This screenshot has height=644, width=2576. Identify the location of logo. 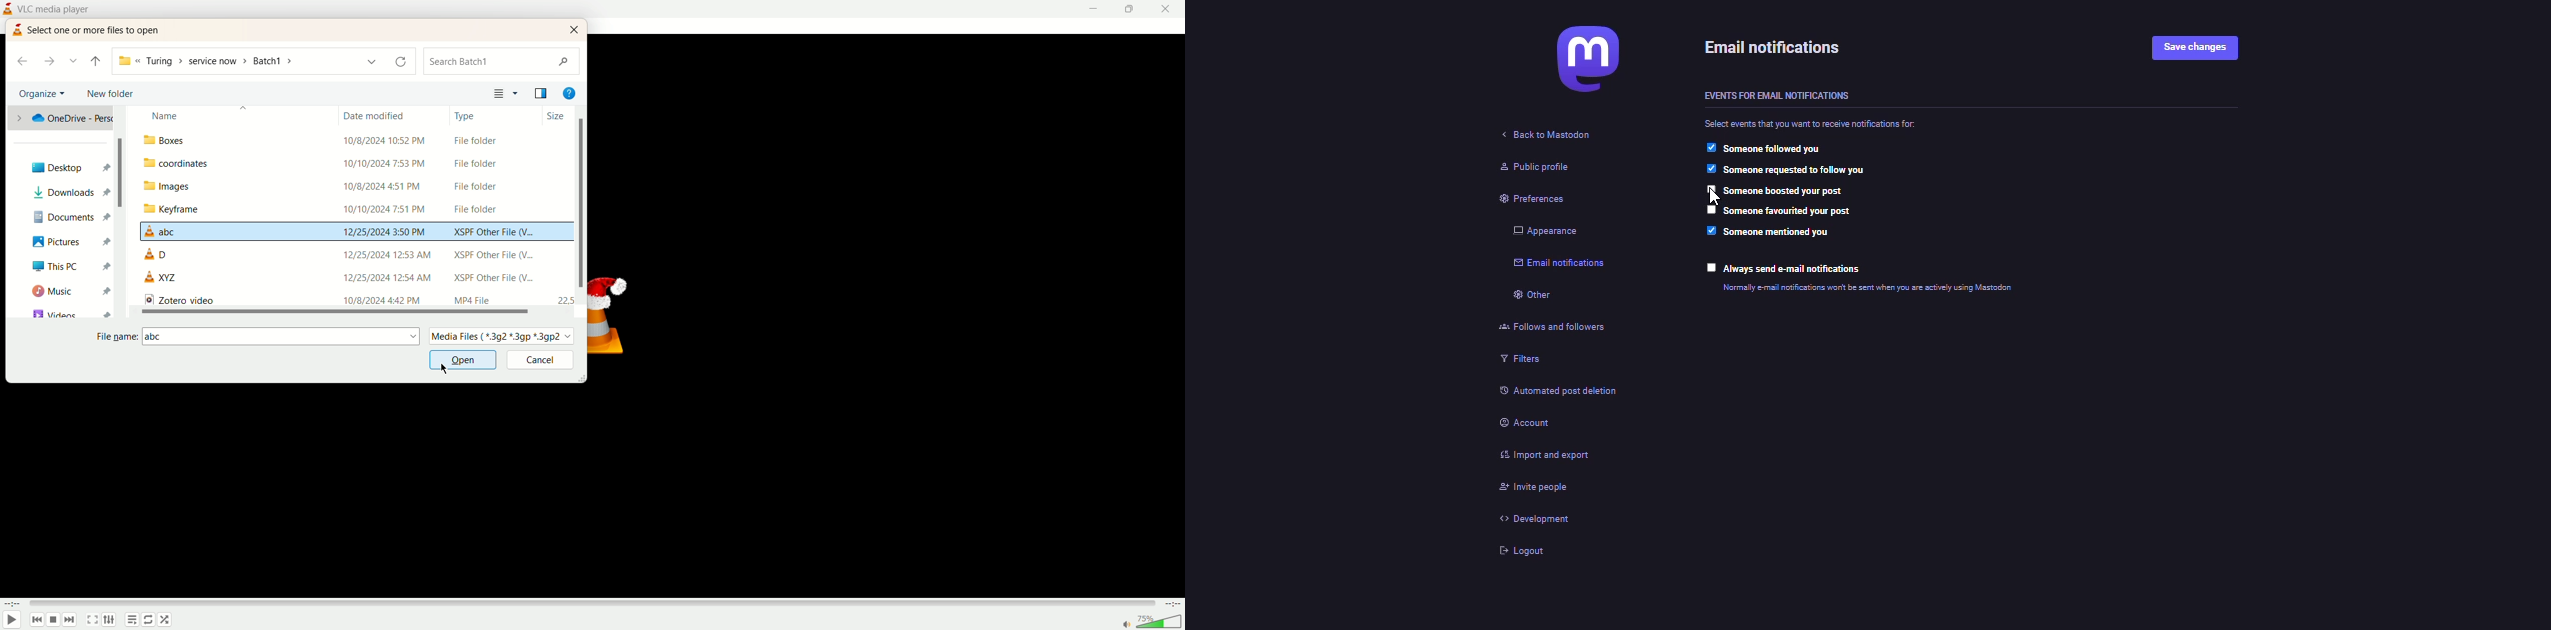
(17, 29).